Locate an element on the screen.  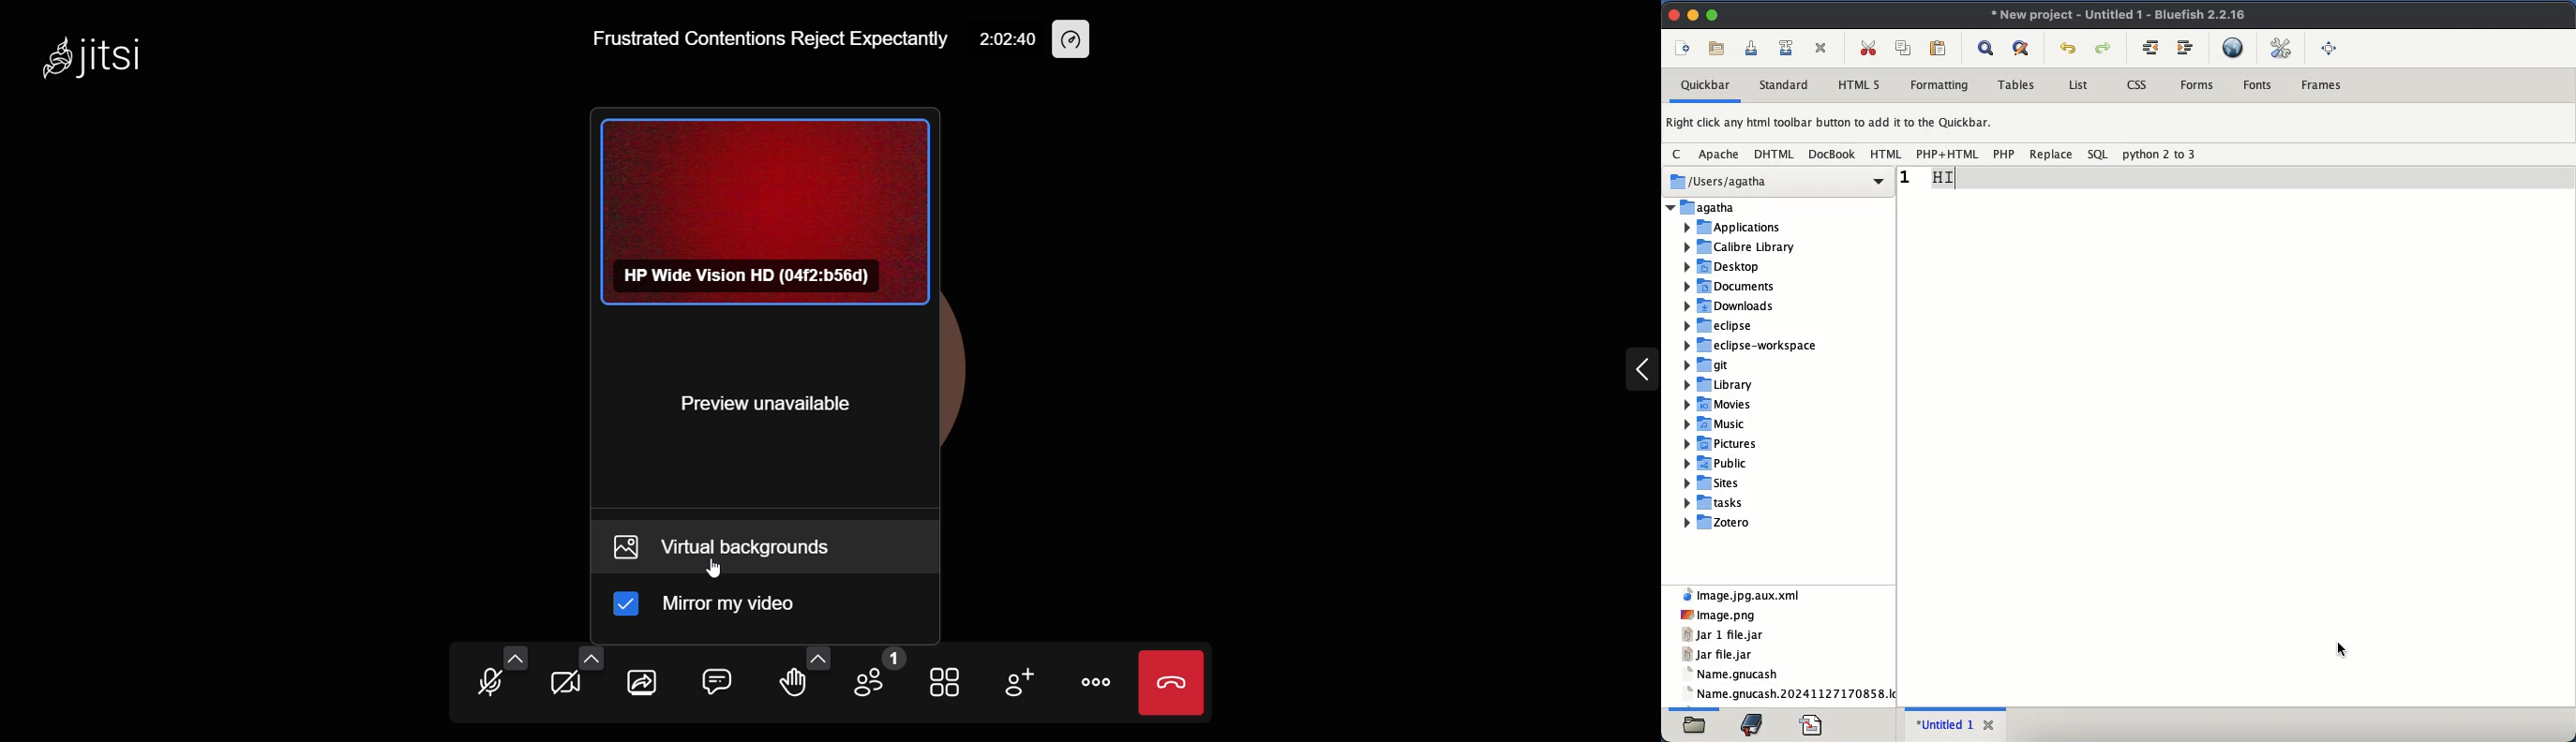
standard is located at coordinates (1784, 85).